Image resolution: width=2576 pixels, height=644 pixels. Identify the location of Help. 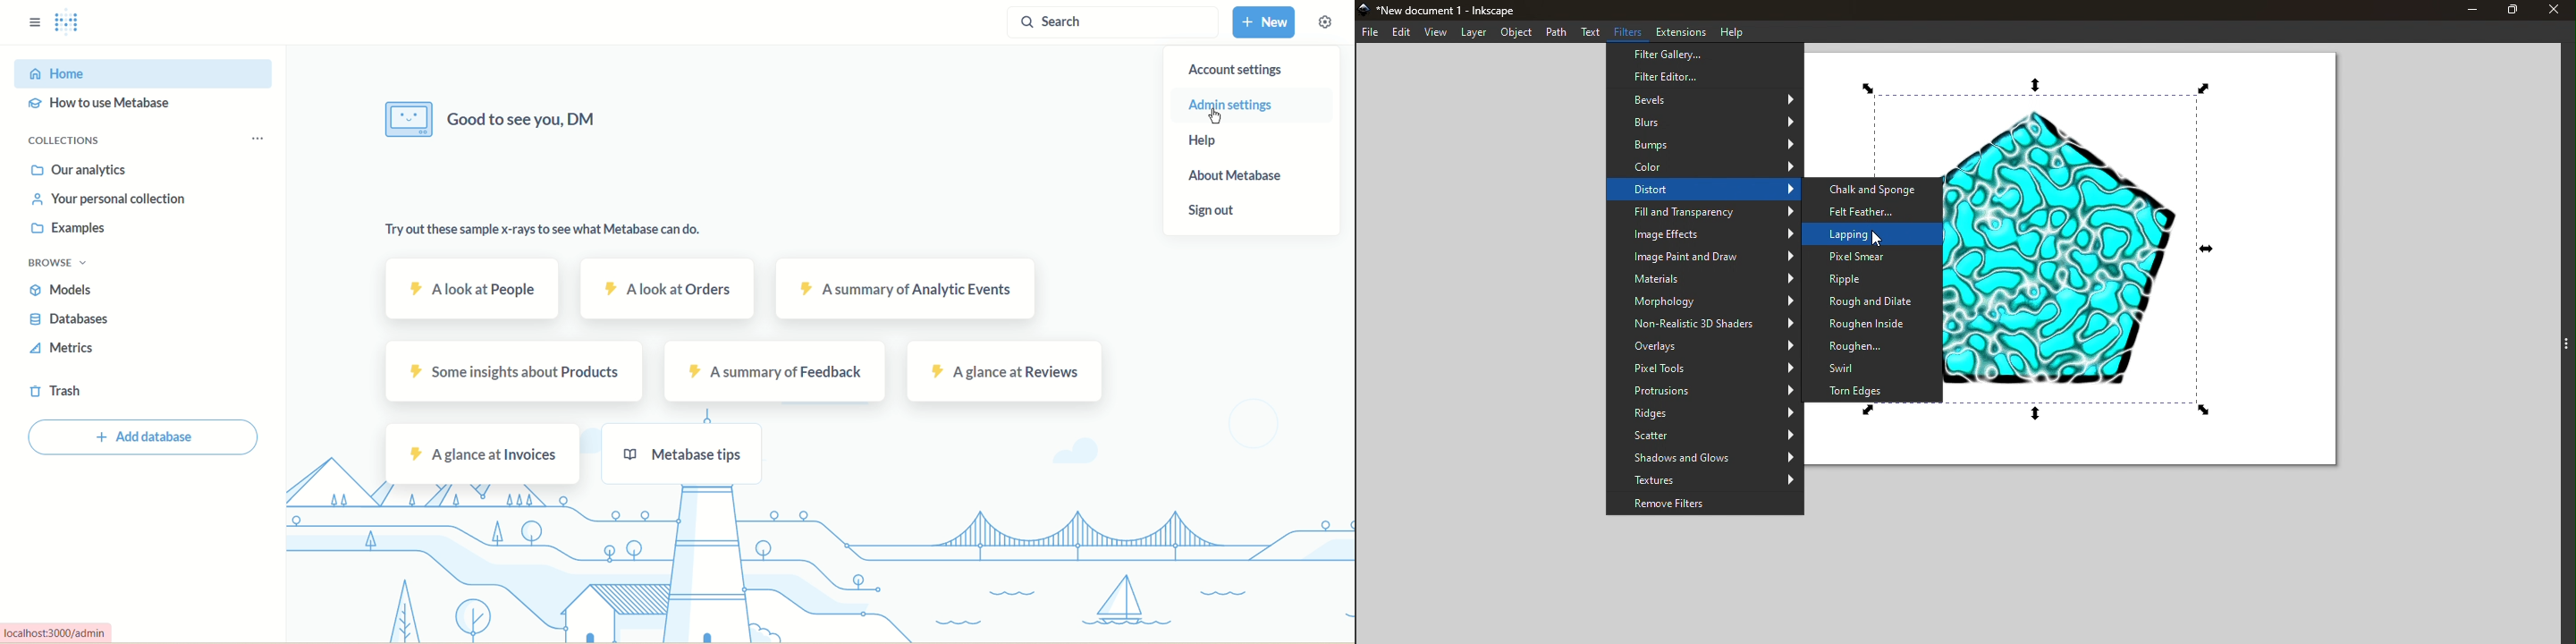
(1731, 30).